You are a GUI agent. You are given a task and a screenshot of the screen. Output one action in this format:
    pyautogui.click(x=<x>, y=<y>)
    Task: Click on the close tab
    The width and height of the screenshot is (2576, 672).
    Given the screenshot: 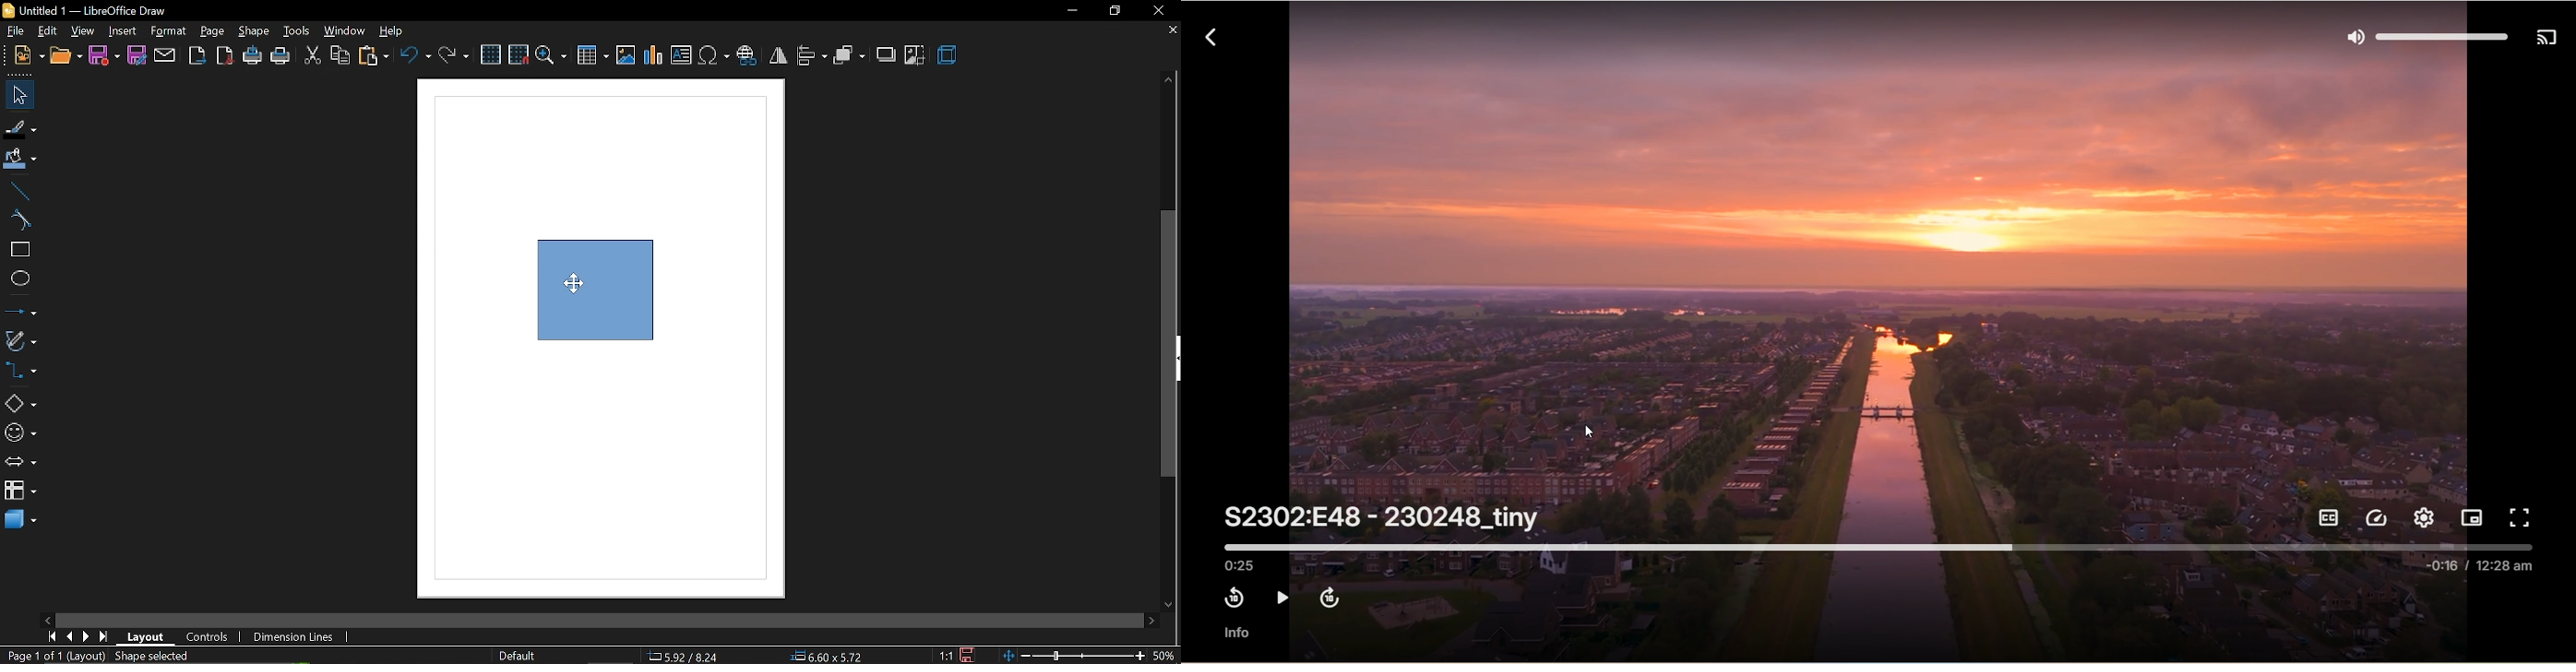 What is the action you would take?
    pyautogui.click(x=1169, y=32)
    